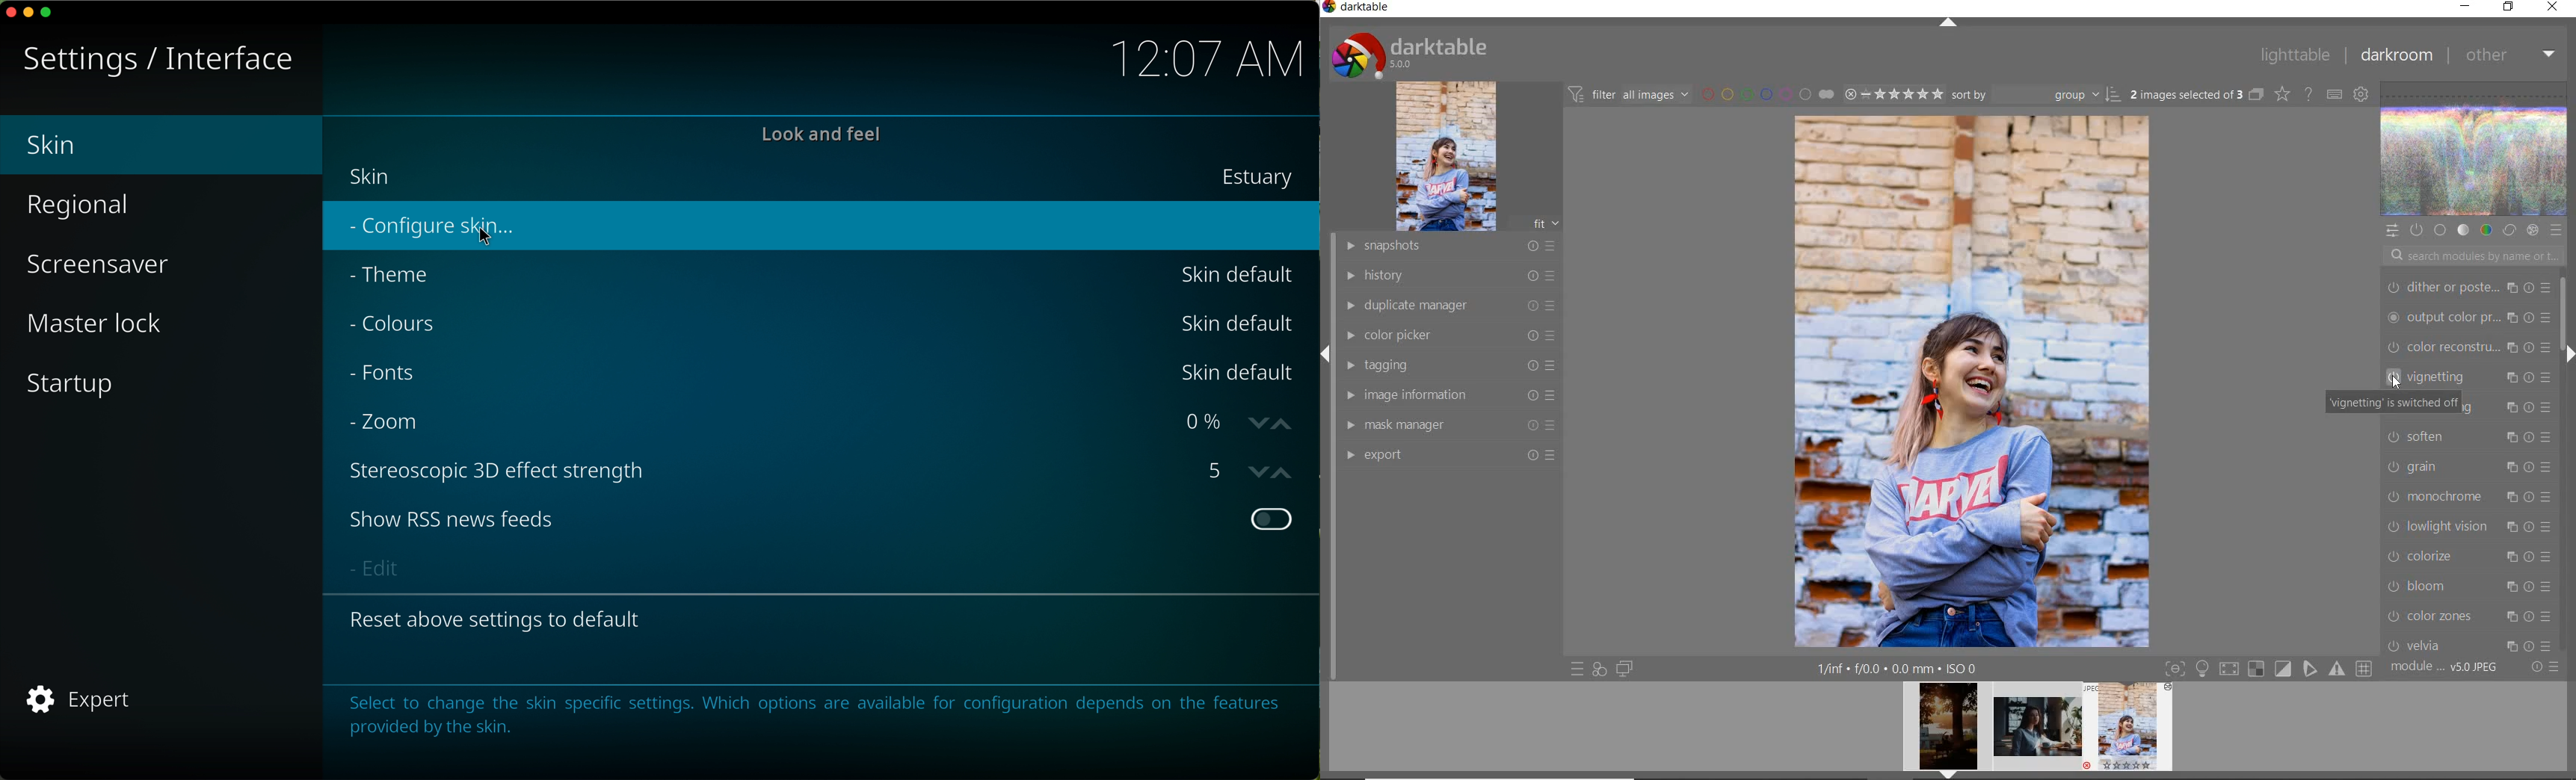 The height and width of the screenshot is (784, 2576). I want to click on RSTORE, so click(2506, 7).